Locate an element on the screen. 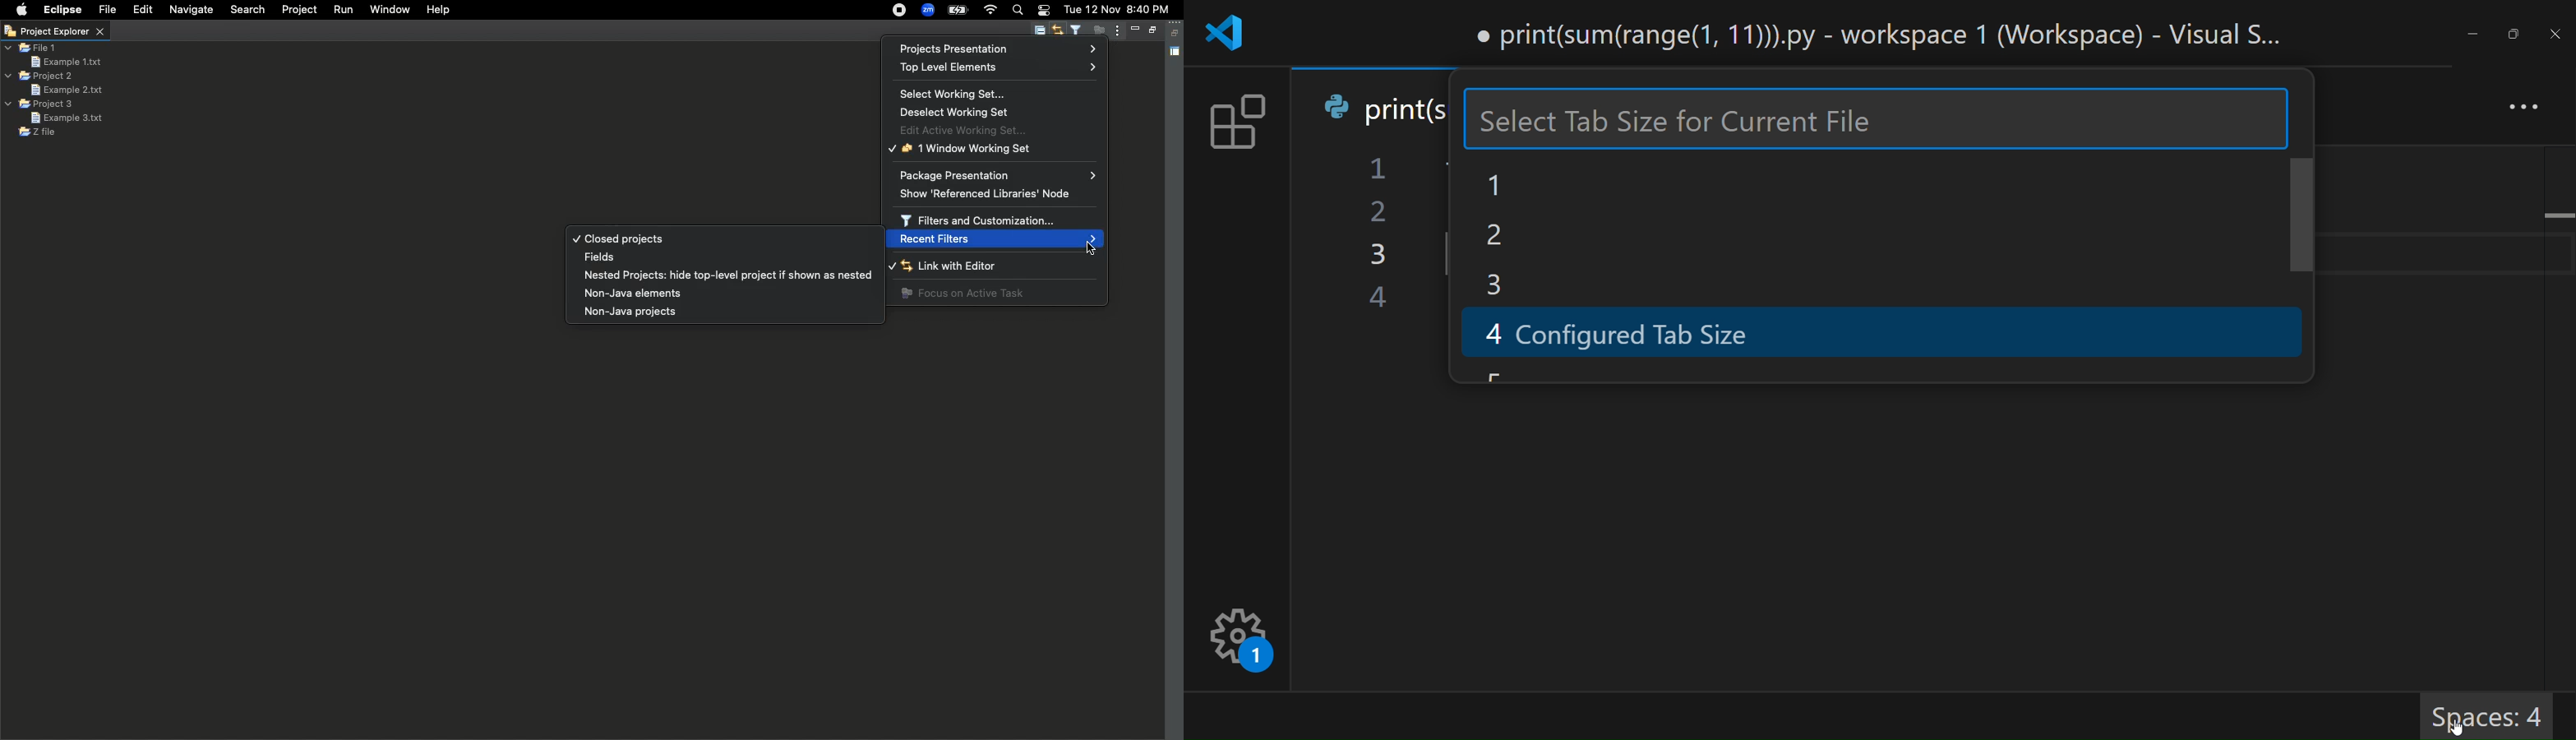 Image resolution: width=2576 pixels, height=756 pixels. Edit is located at coordinates (141, 9).